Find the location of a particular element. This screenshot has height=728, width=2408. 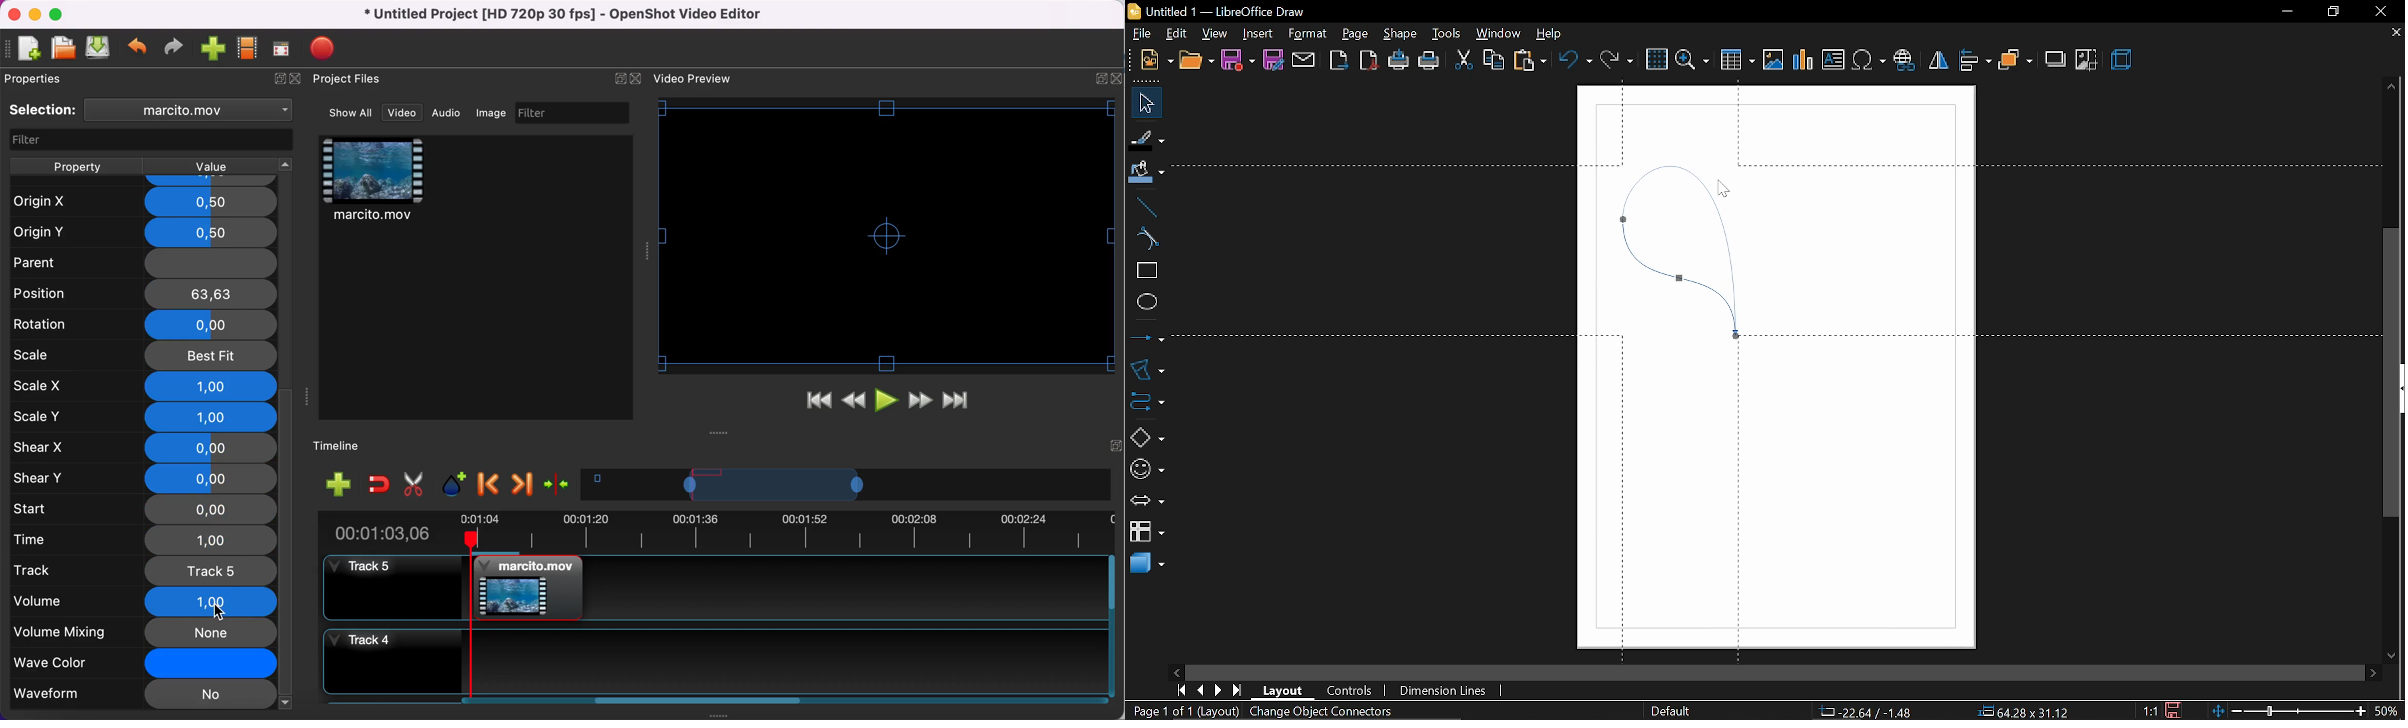

flowchart is located at coordinates (1147, 533).